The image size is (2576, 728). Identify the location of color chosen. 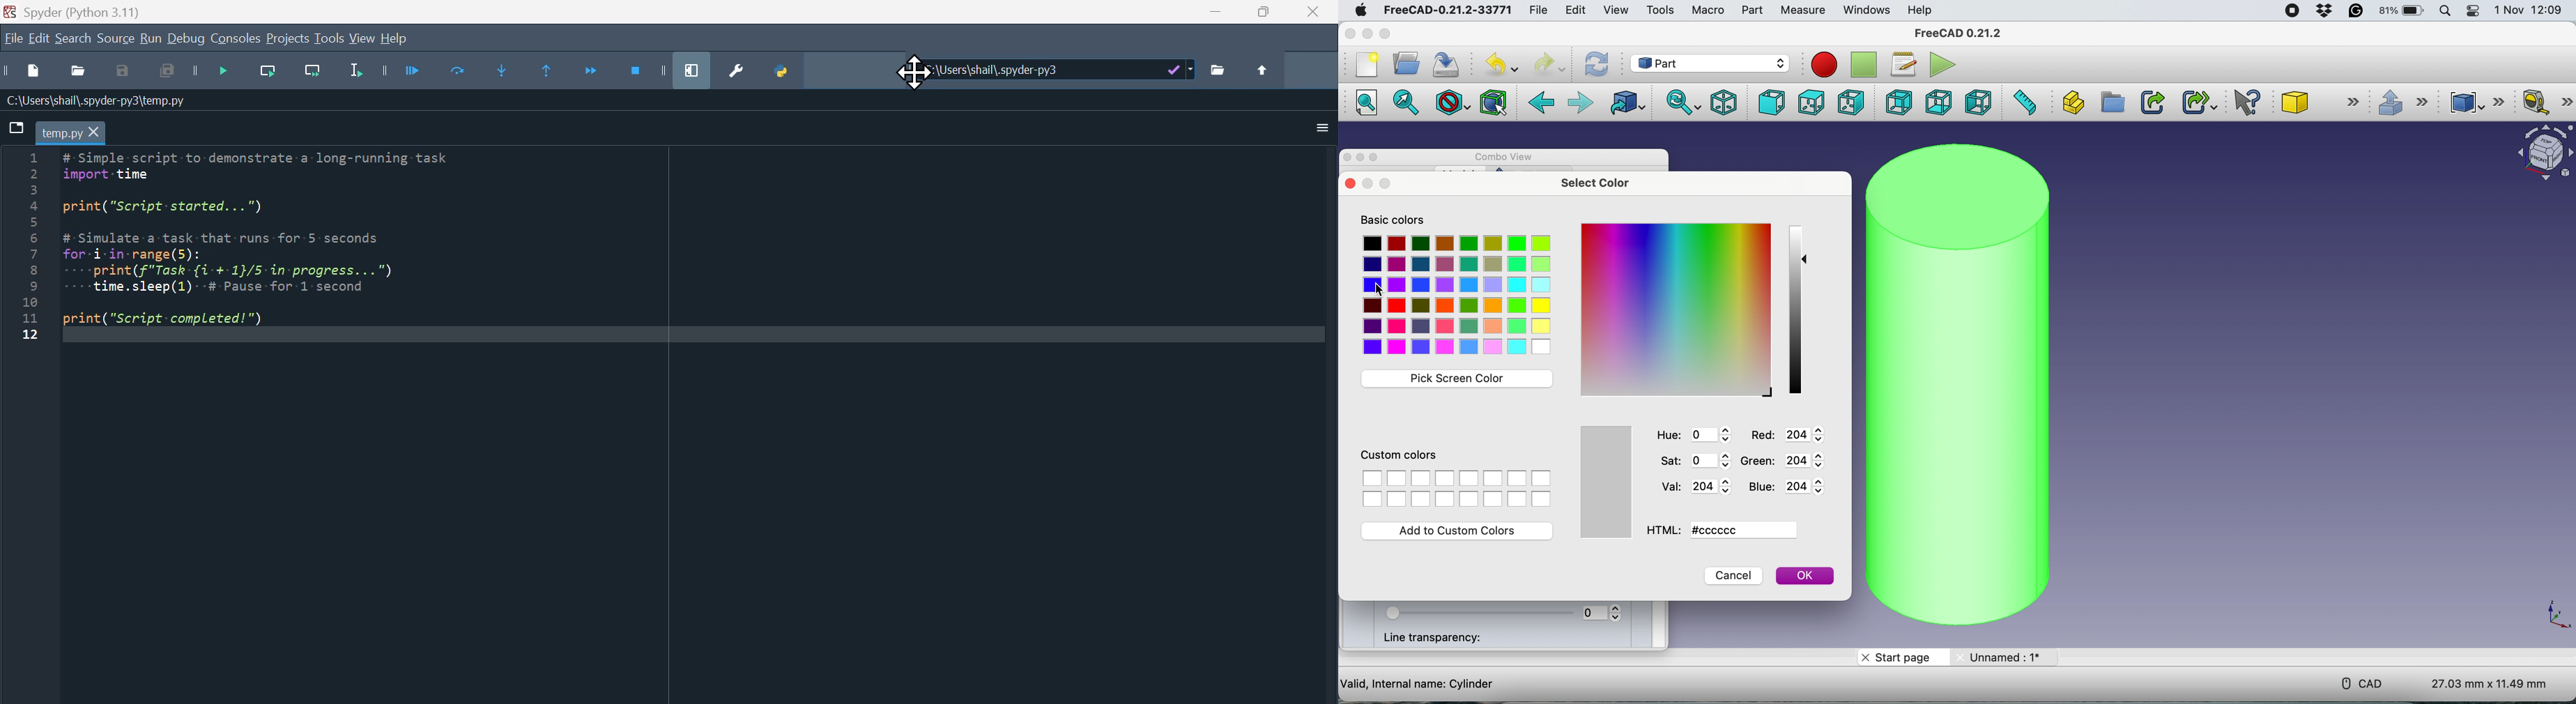
(1603, 482).